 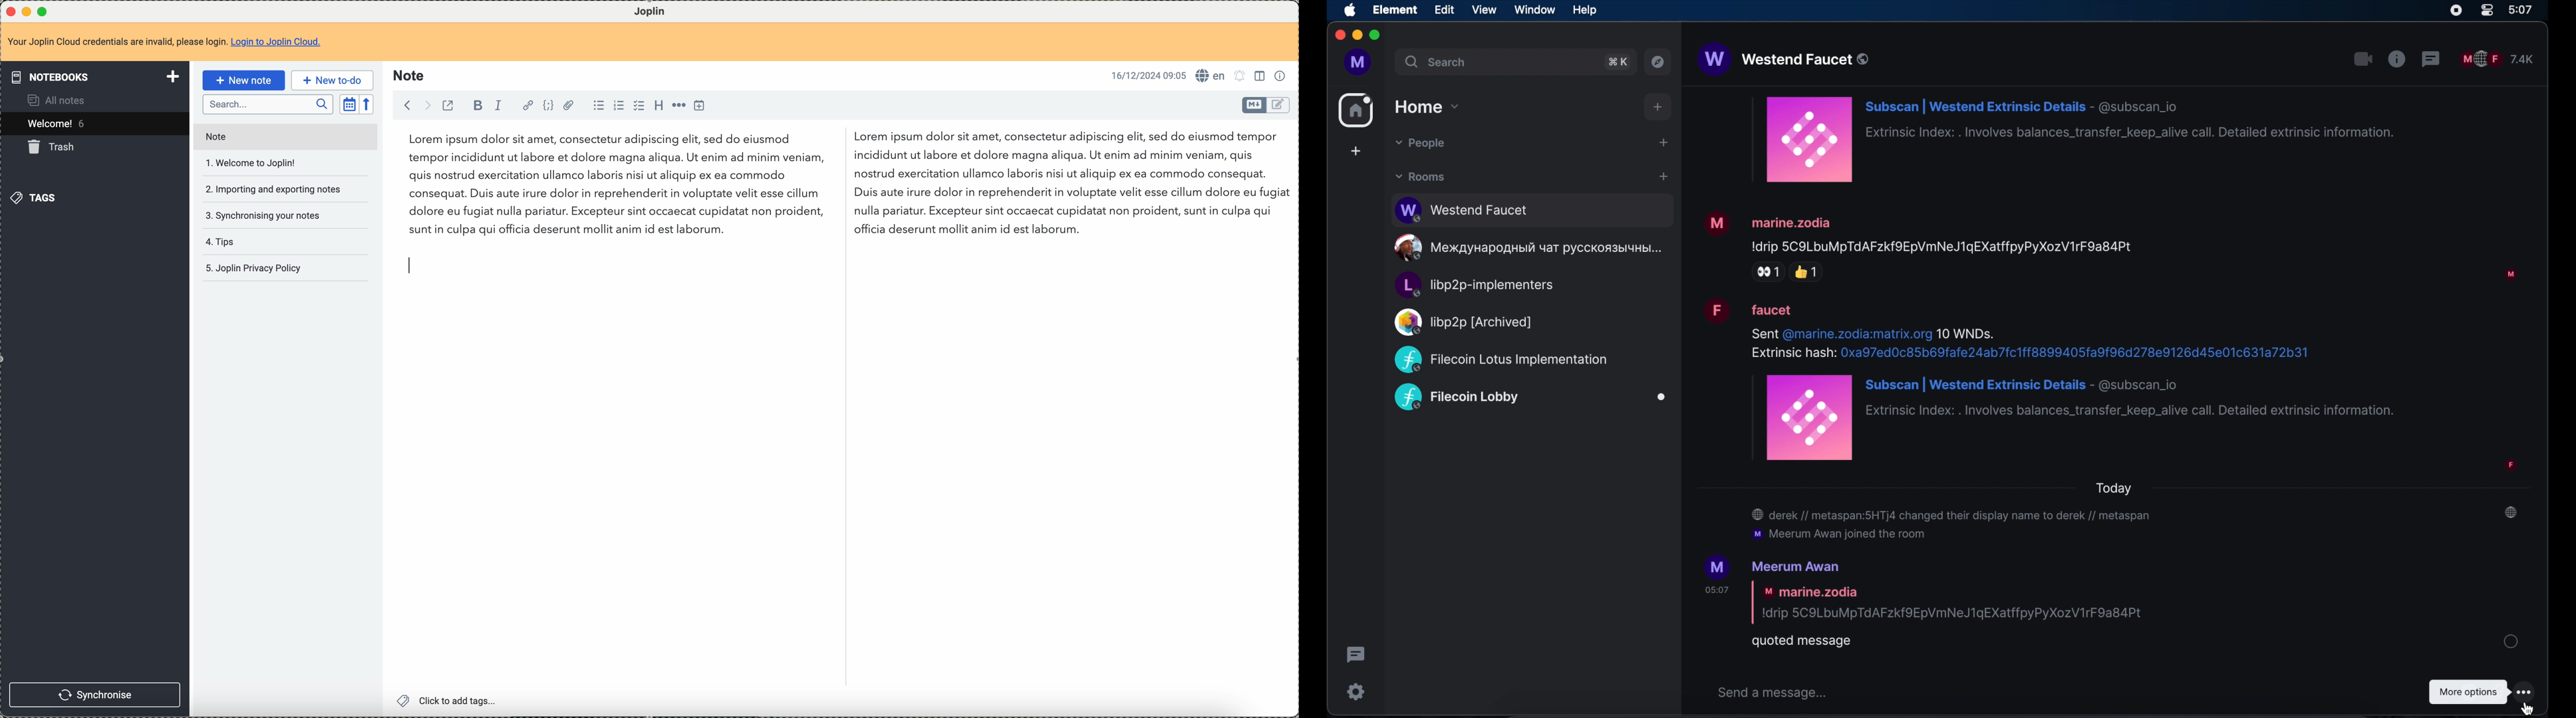 I want to click on explore public rooms, so click(x=1658, y=62).